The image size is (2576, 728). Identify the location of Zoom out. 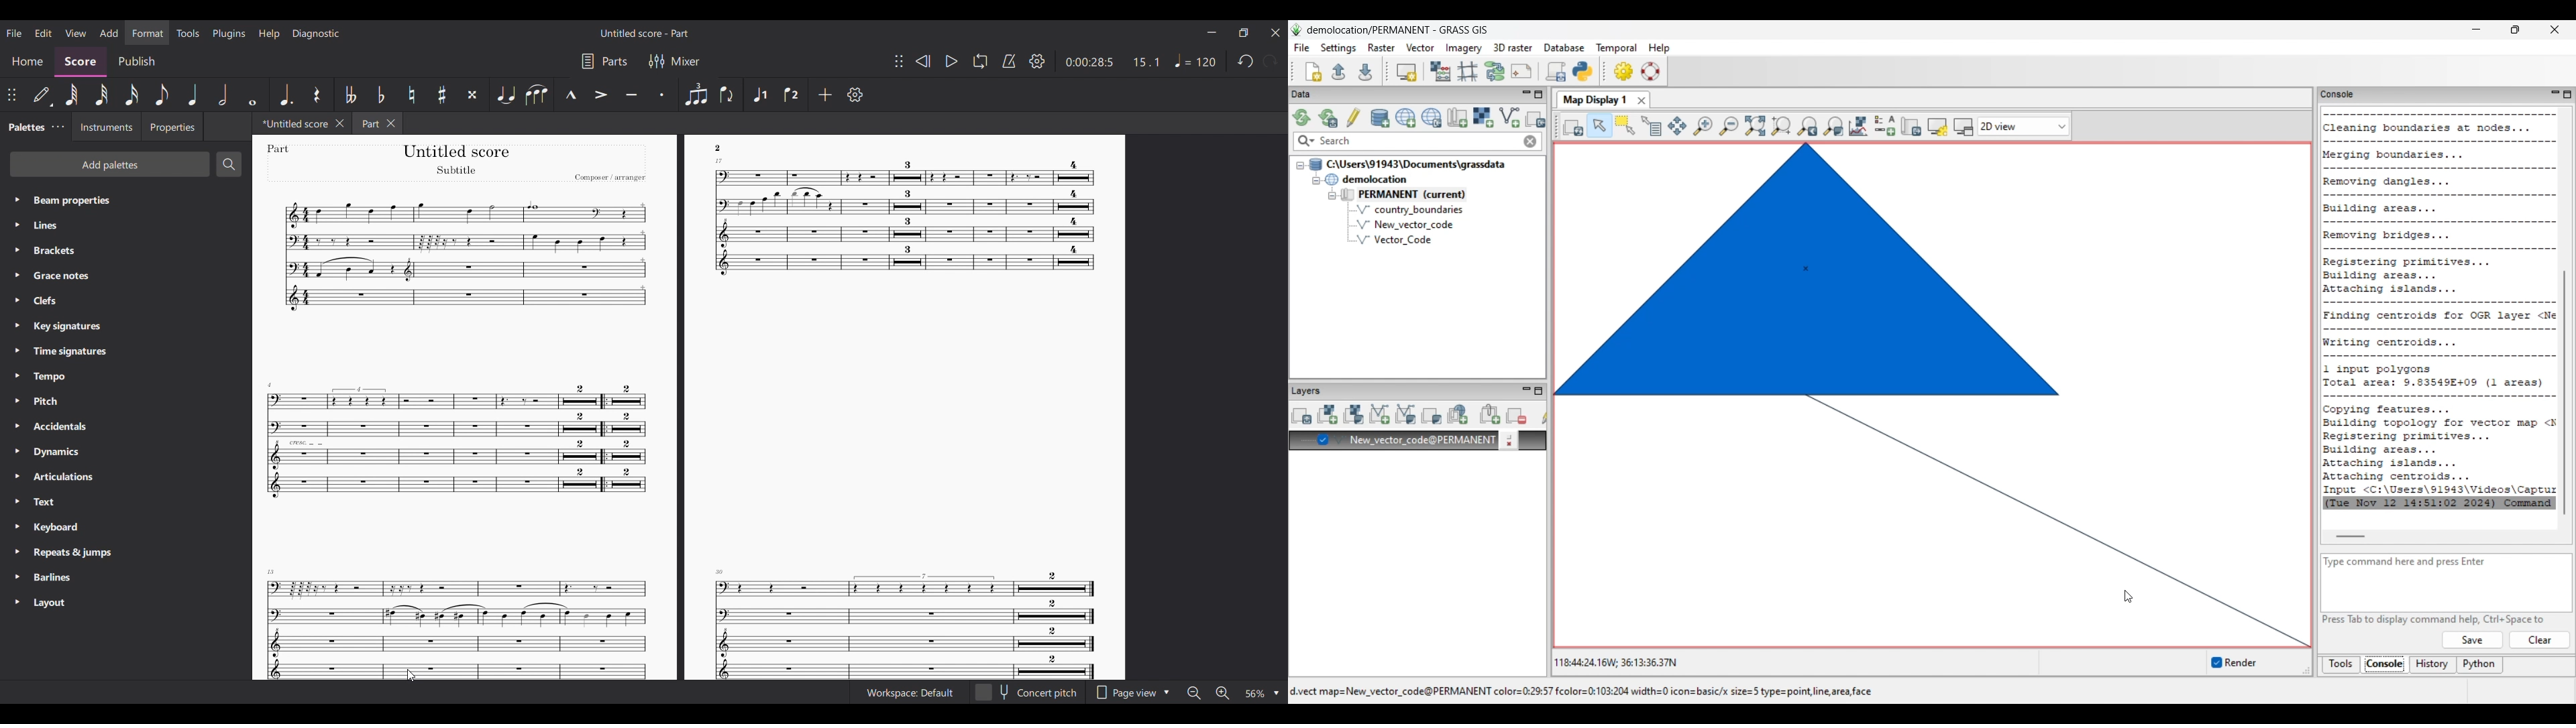
(1194, 693).